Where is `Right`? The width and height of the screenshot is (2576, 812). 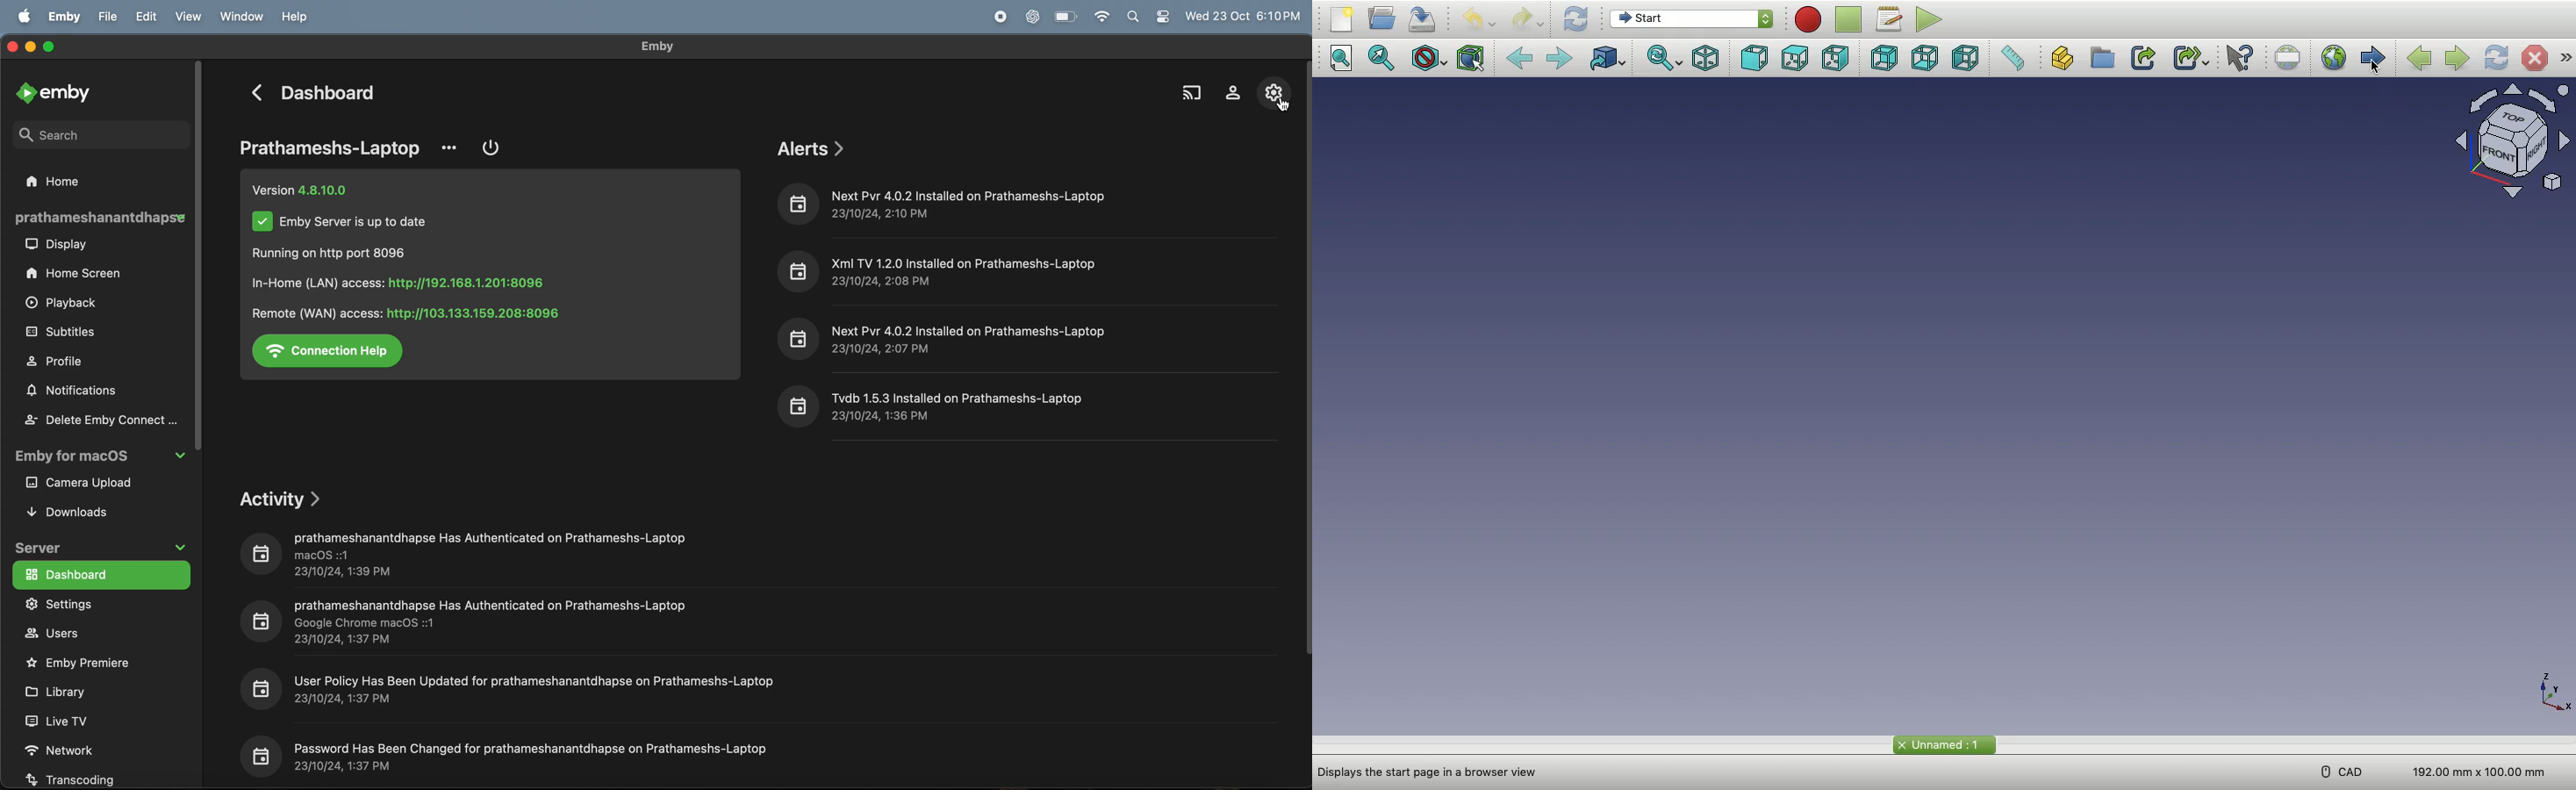 Right is located at coordinates (1834, 58).